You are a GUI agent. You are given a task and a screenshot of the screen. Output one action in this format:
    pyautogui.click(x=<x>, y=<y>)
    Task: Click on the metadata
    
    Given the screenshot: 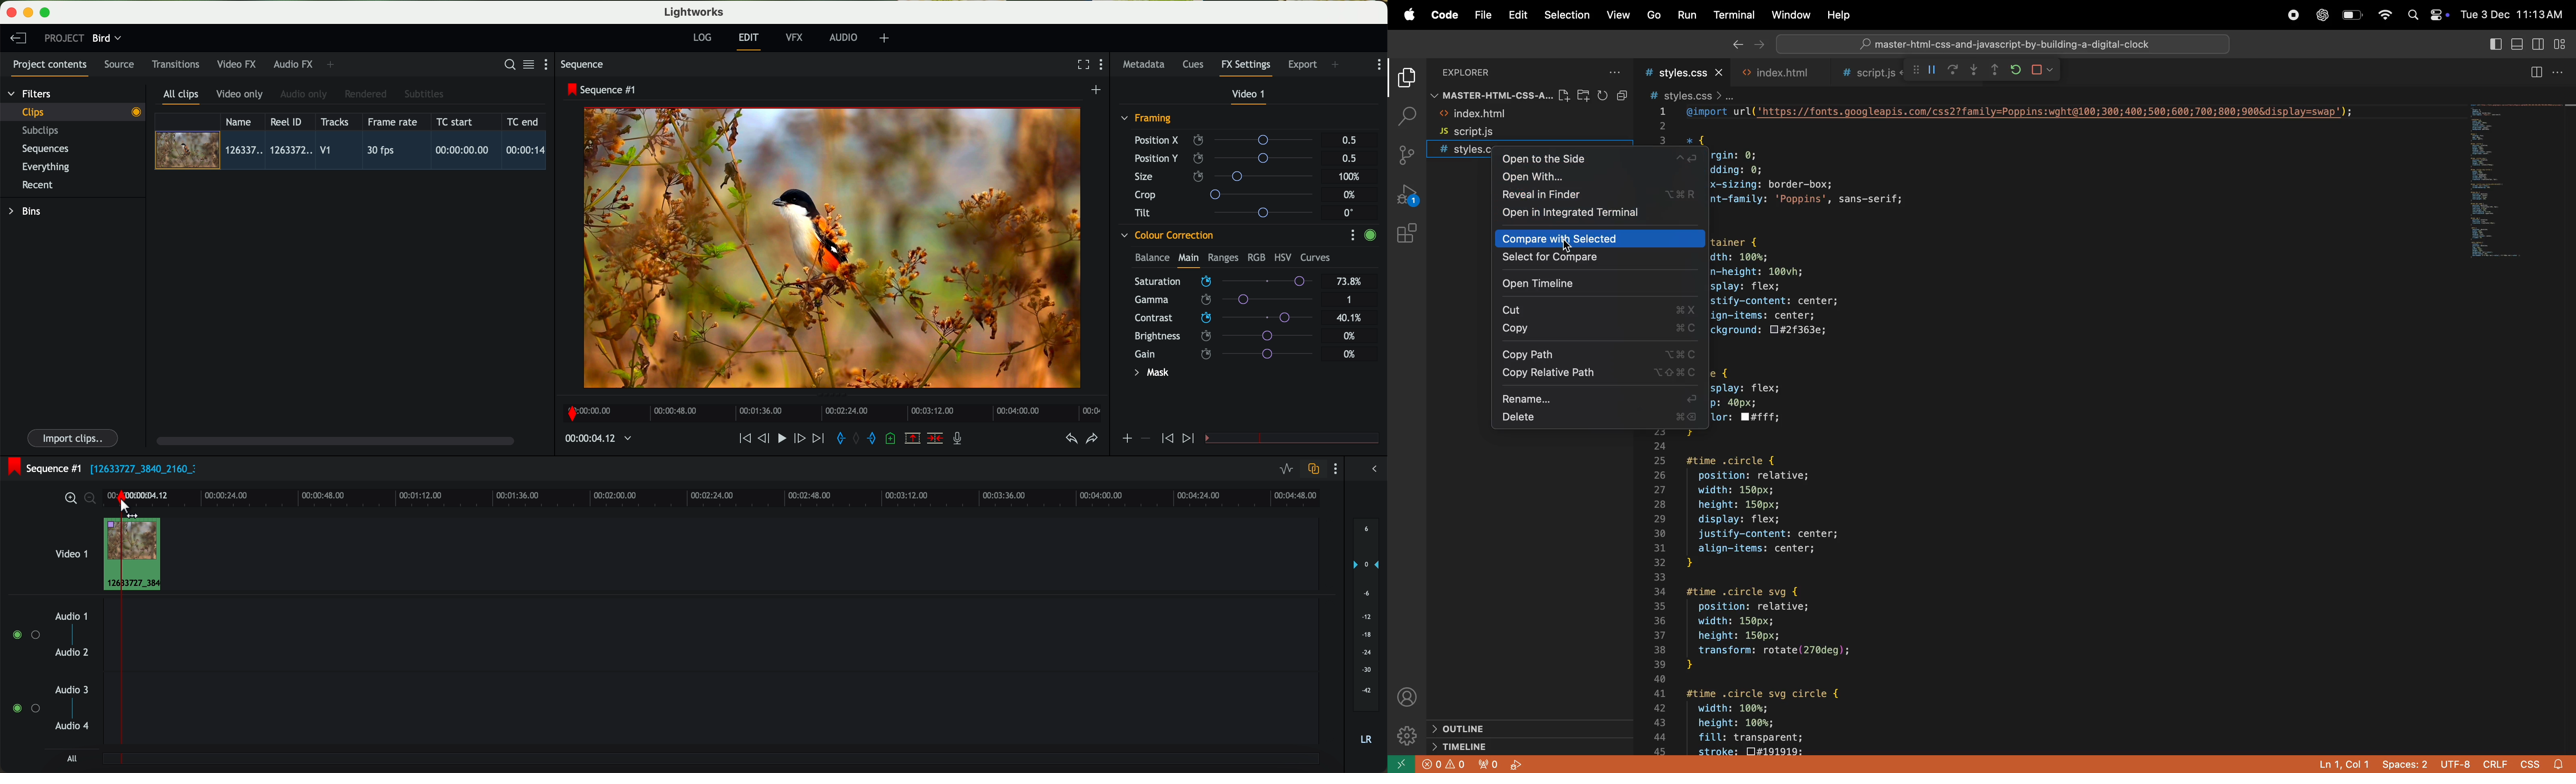 What is the action you would take?
    pyautogui.click(x=1146, y=65)
    